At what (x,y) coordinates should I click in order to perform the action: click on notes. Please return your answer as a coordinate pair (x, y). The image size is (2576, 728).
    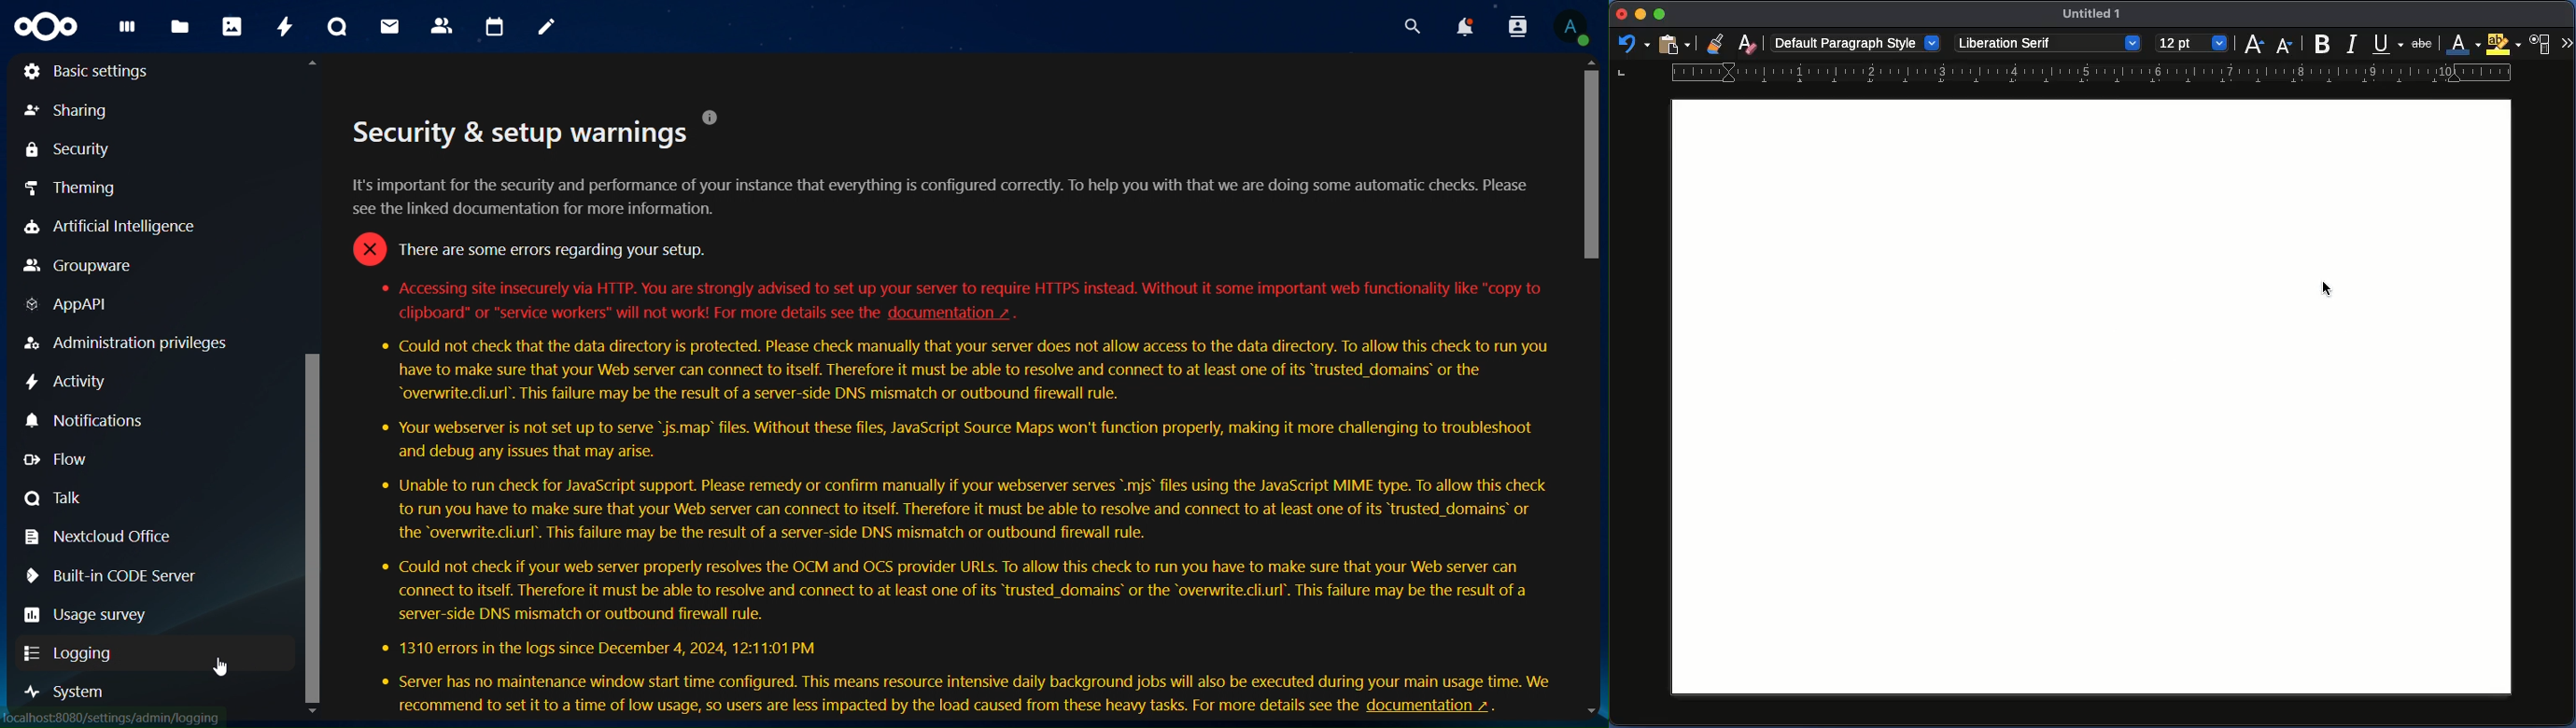
    Looking at the image, I should click on (547, 25).